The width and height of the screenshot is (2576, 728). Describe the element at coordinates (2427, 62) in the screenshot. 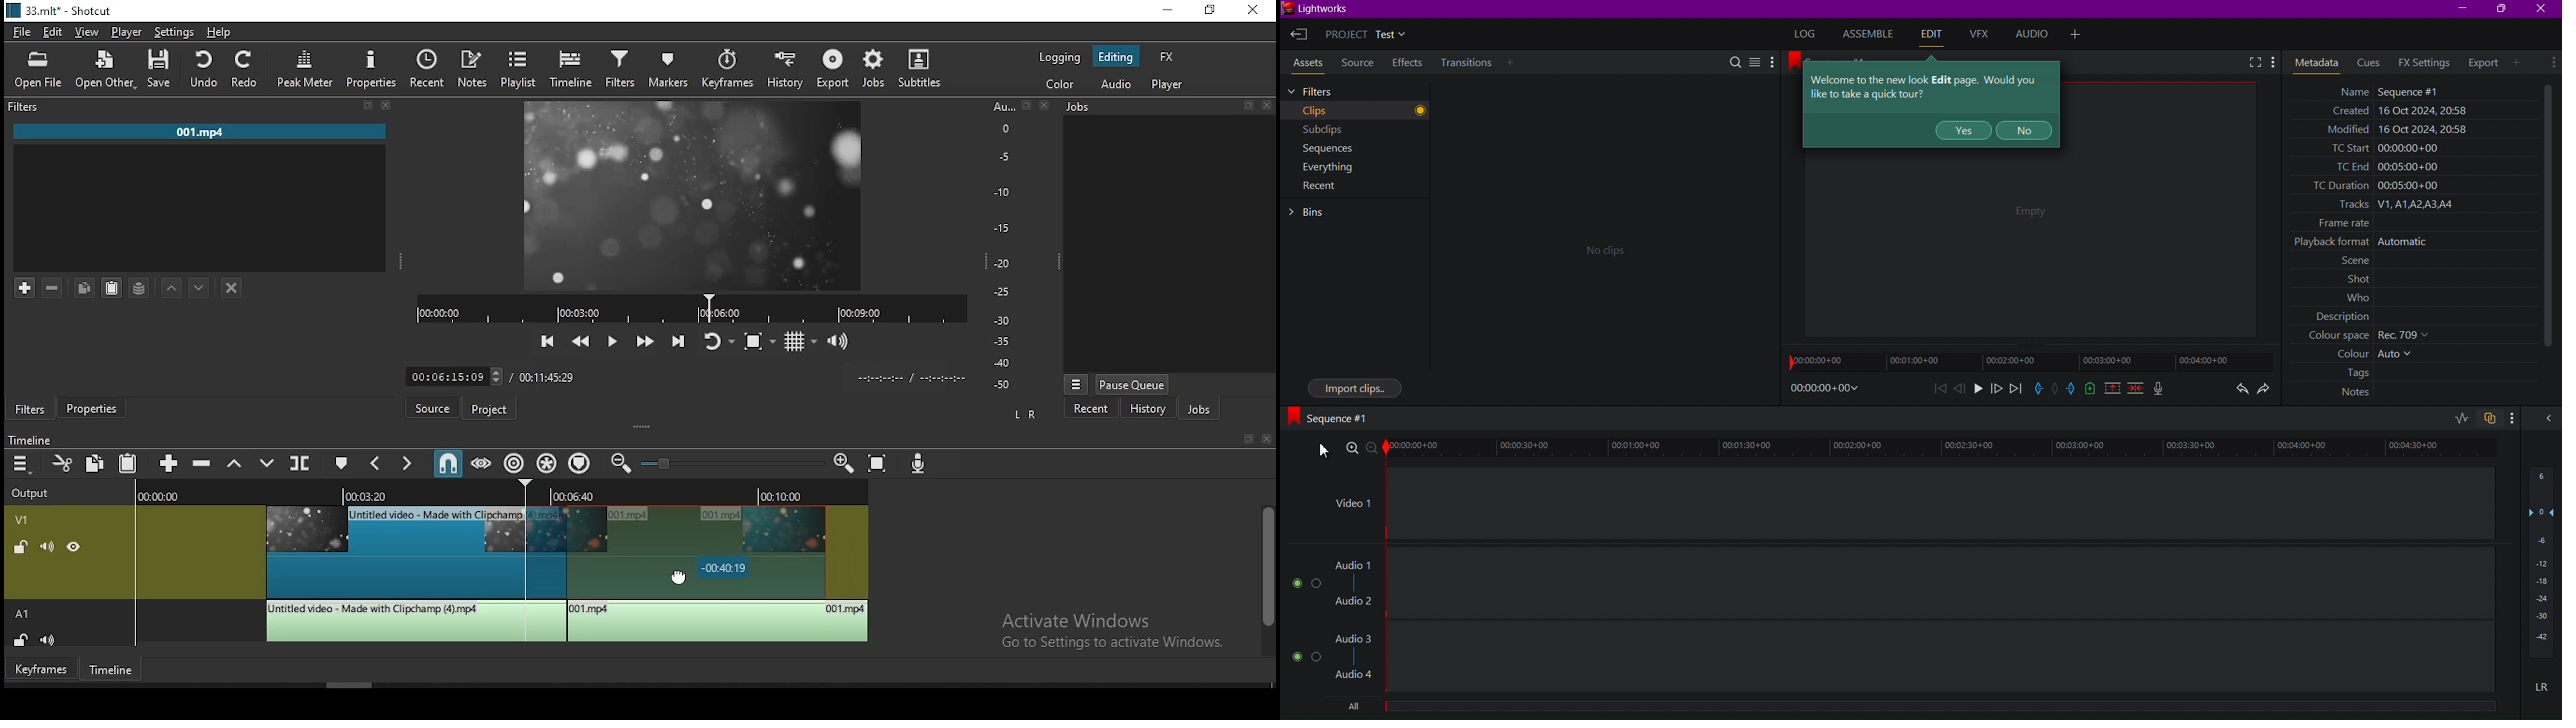

I see `FX Settings` at that location.